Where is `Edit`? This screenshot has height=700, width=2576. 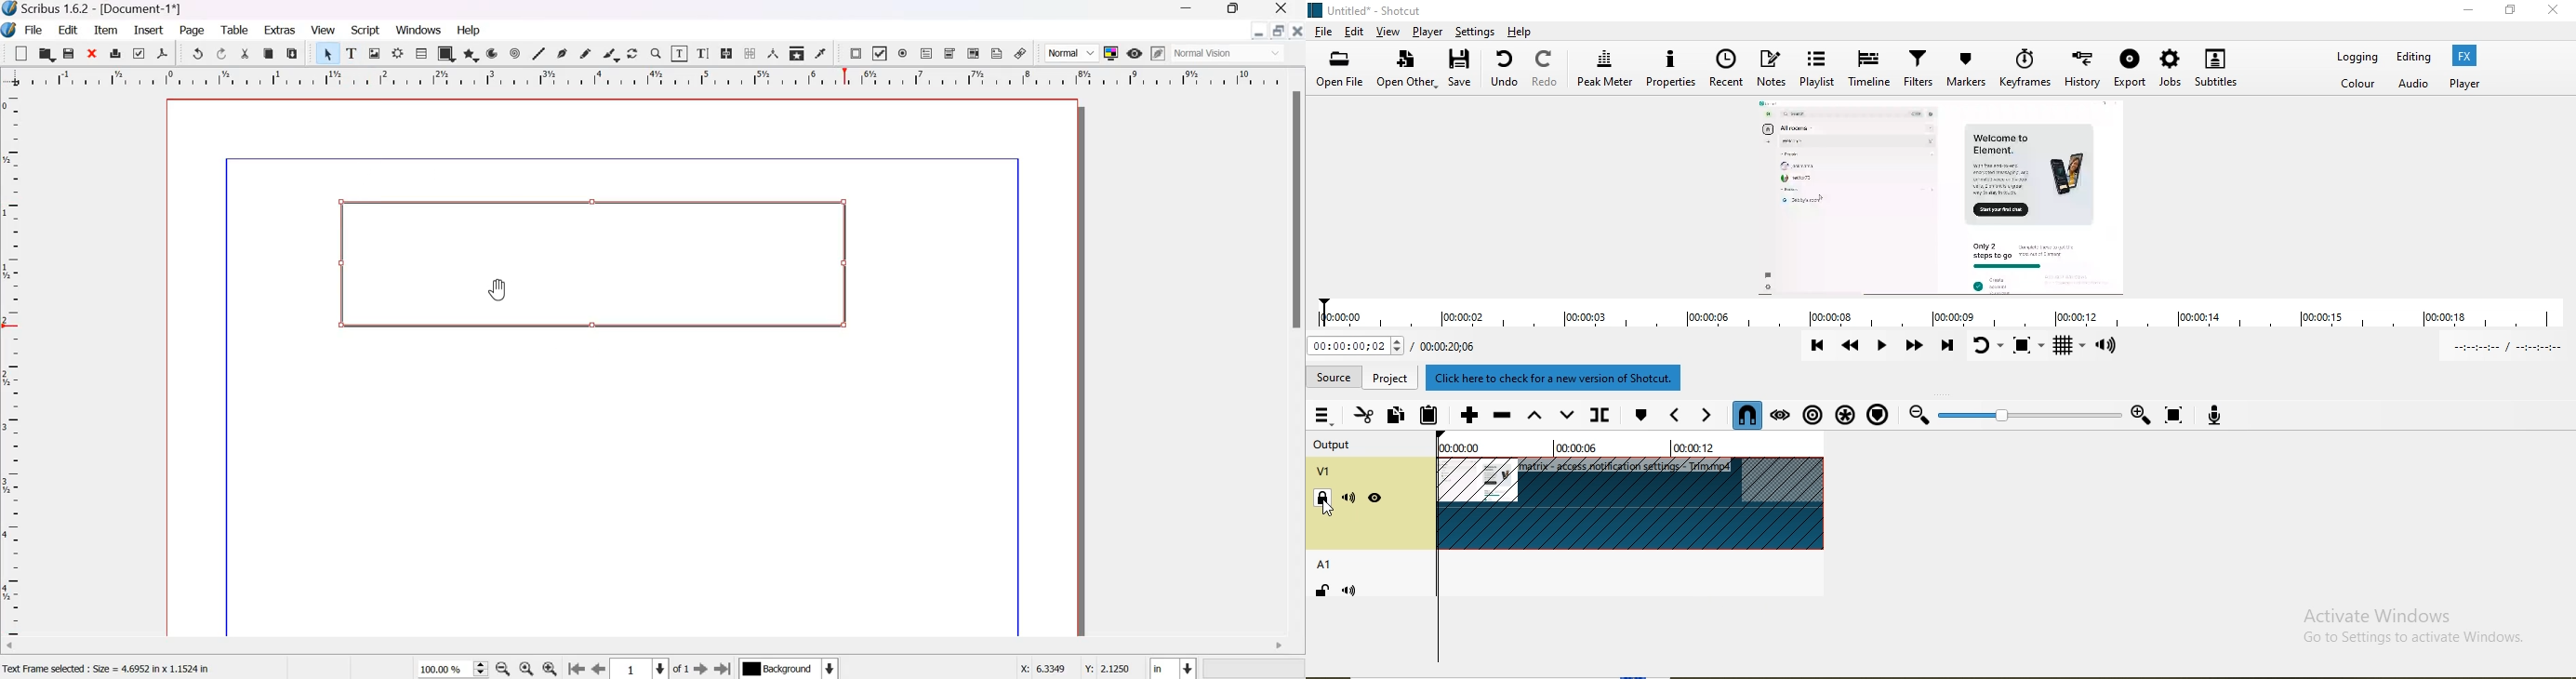
Edit is located at coordinates (69, 29).